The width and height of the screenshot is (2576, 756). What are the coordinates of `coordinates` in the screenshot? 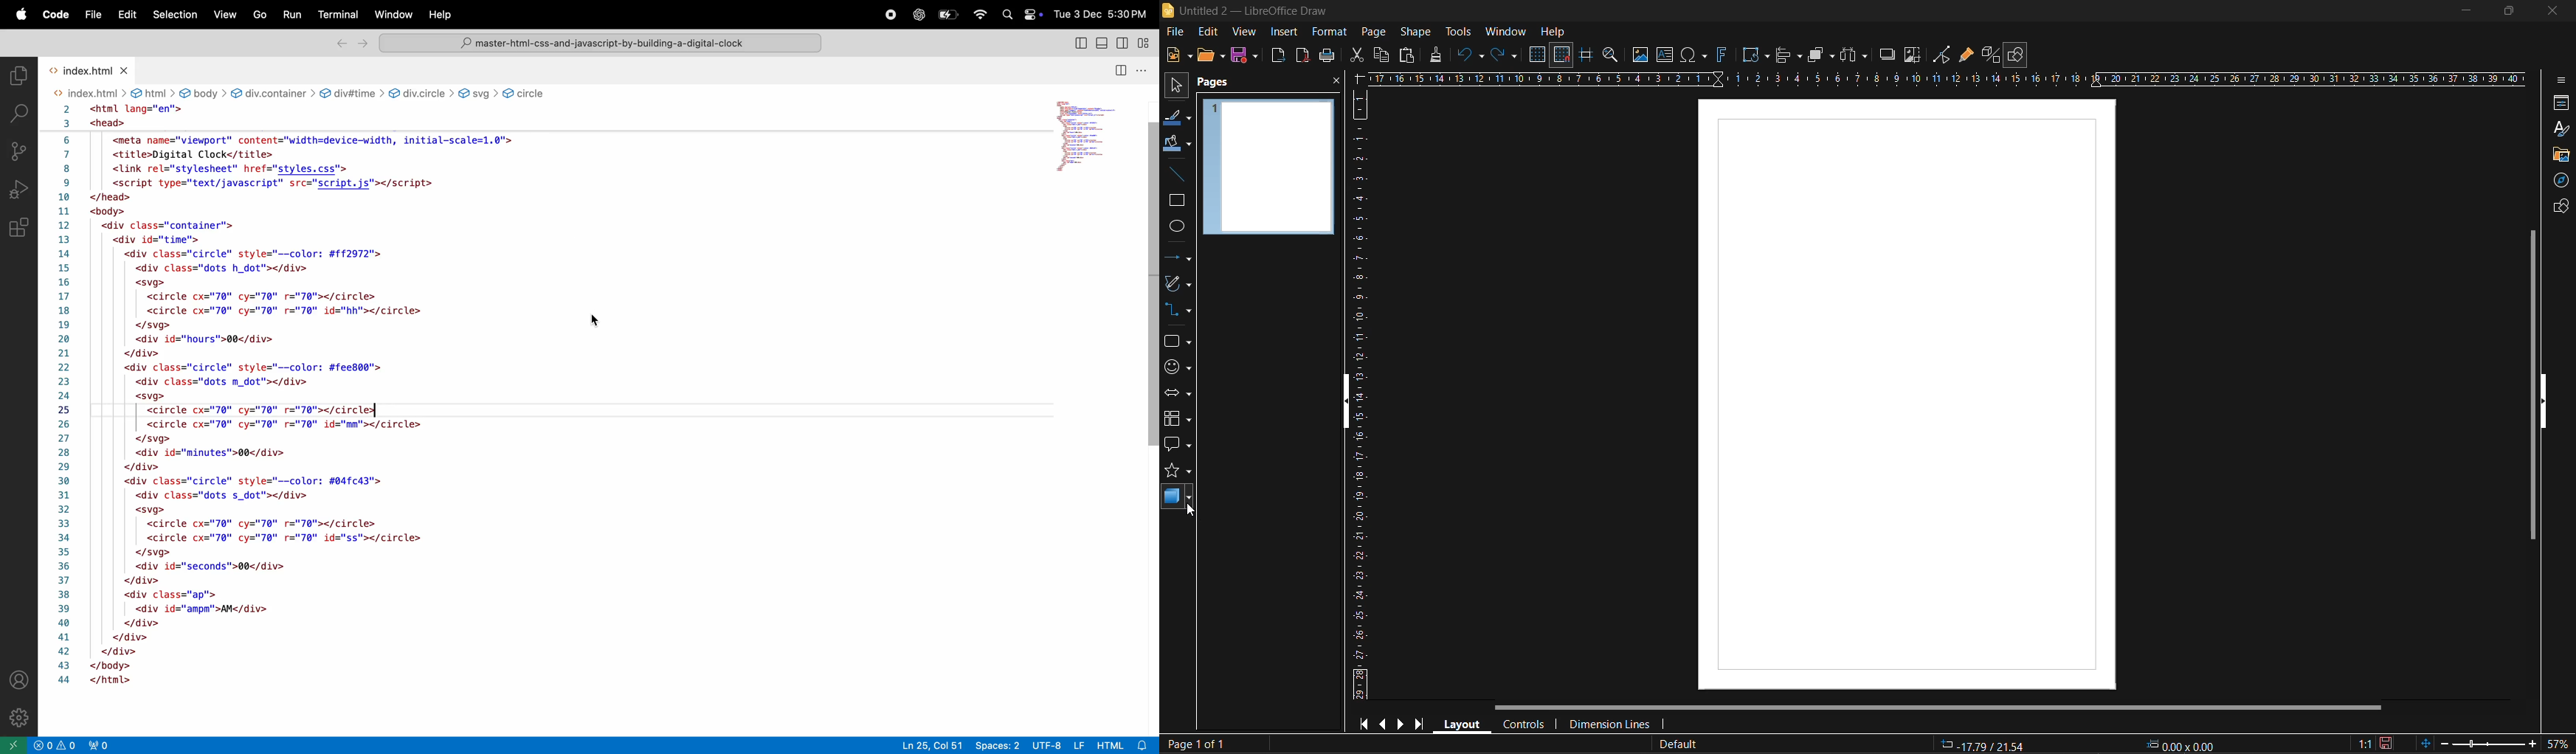 It's located at (2085, 744).